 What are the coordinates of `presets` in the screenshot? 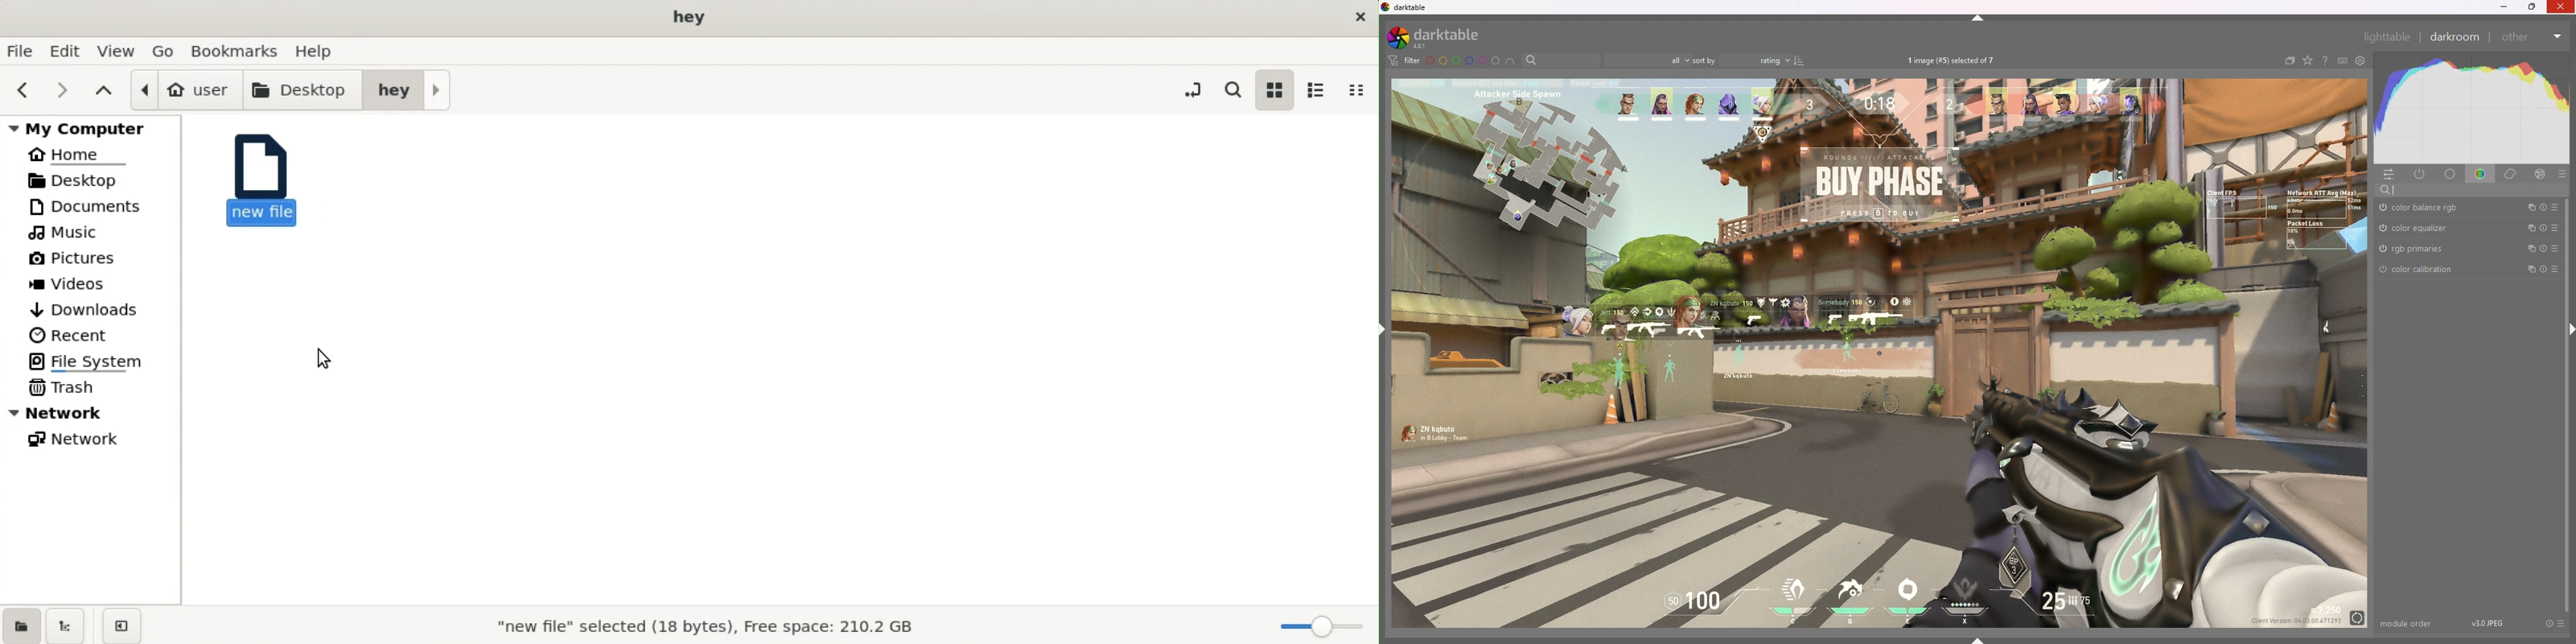 It's located at (2563, 624).